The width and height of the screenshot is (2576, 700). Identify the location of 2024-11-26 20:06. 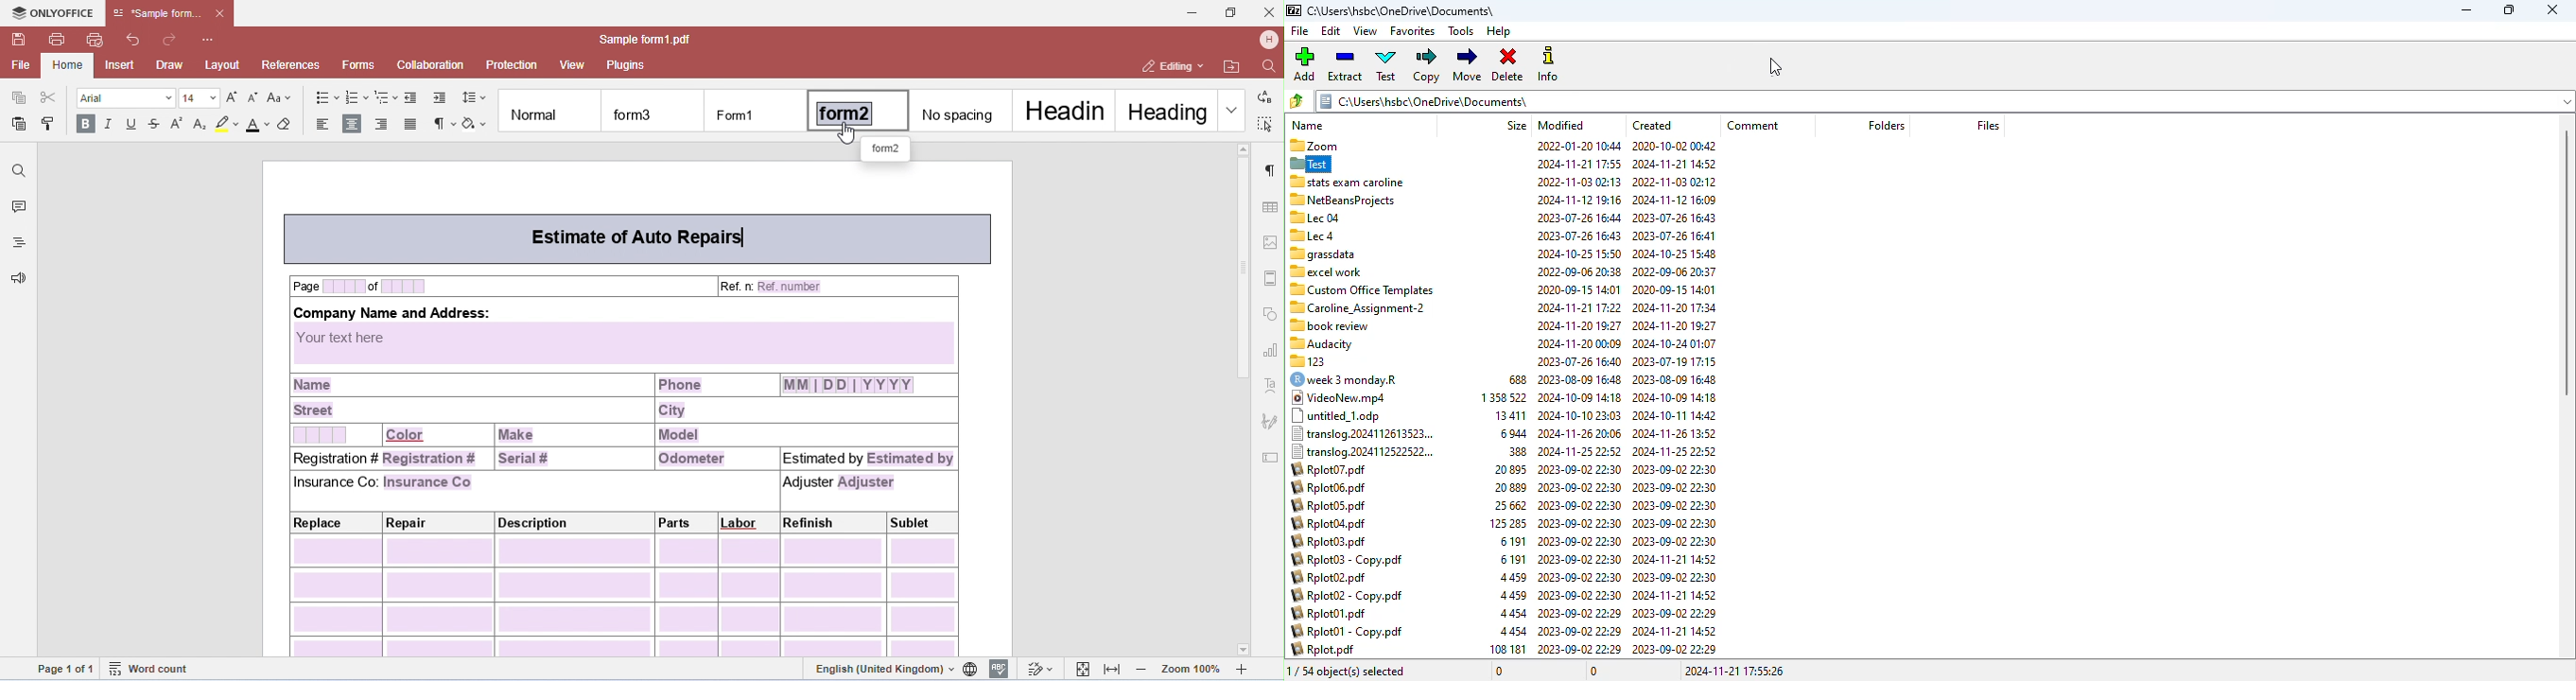
(1581, 433).